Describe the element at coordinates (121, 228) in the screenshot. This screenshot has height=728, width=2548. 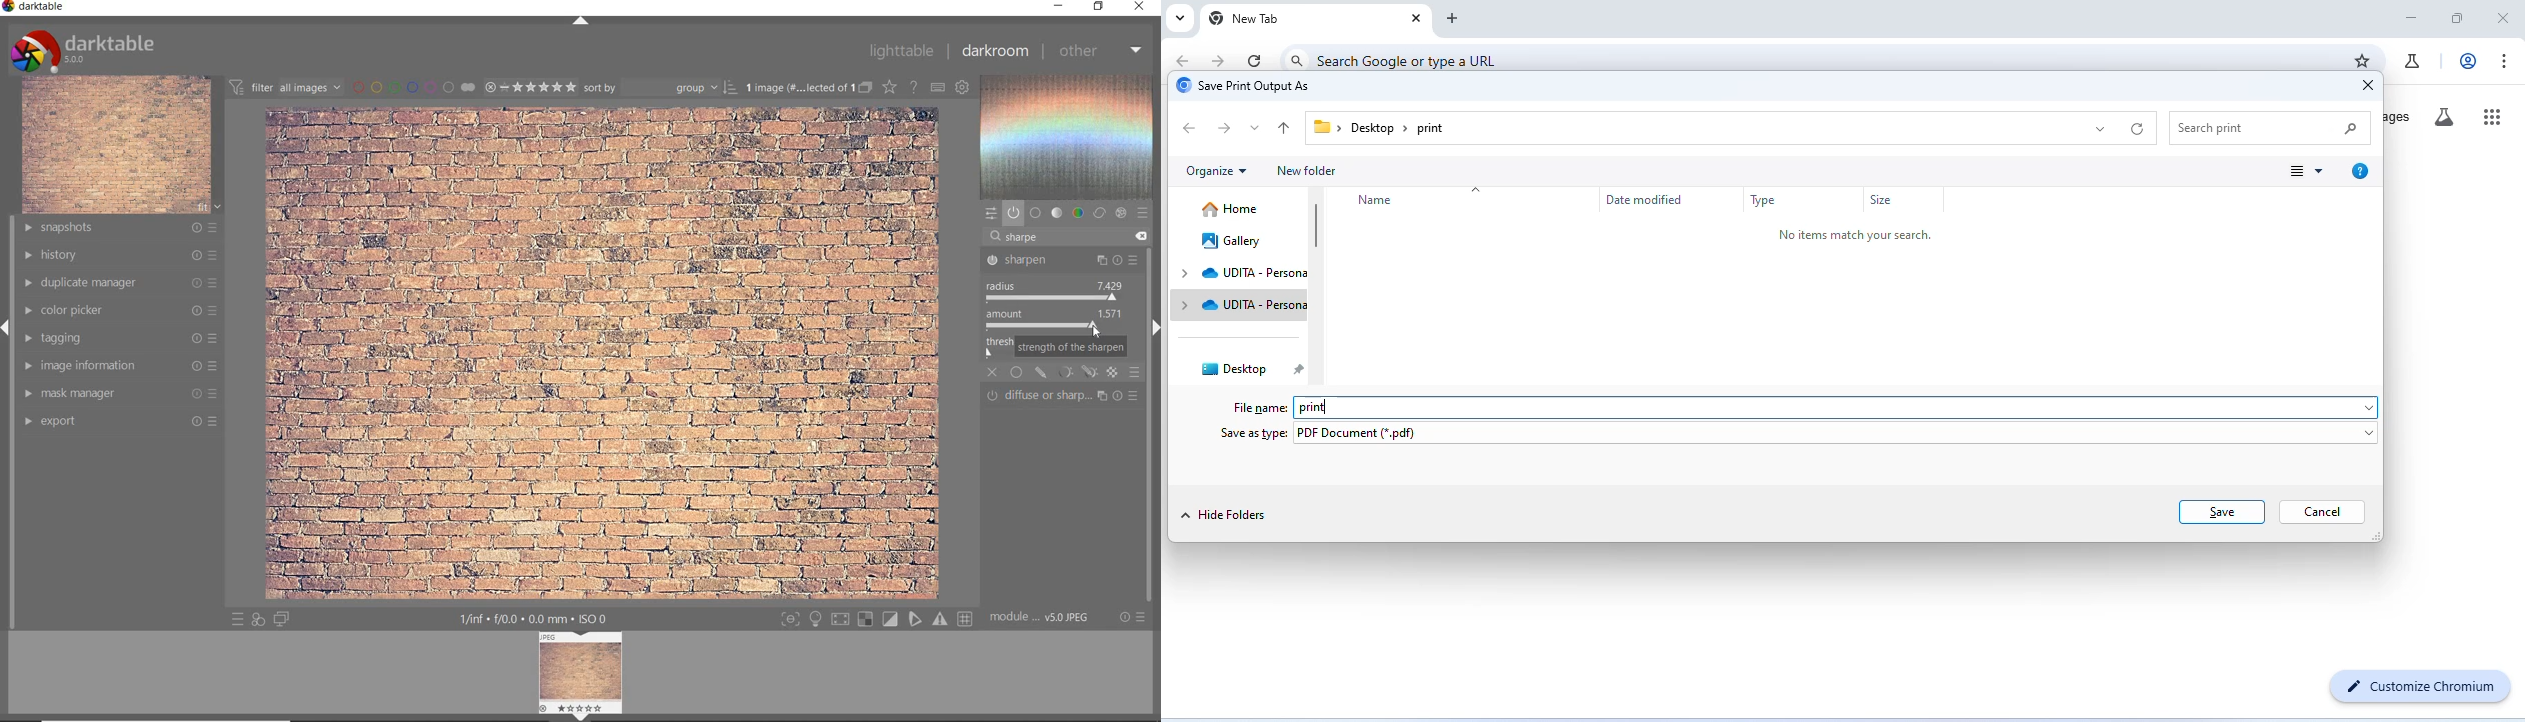
I see `snapshots` at that location.